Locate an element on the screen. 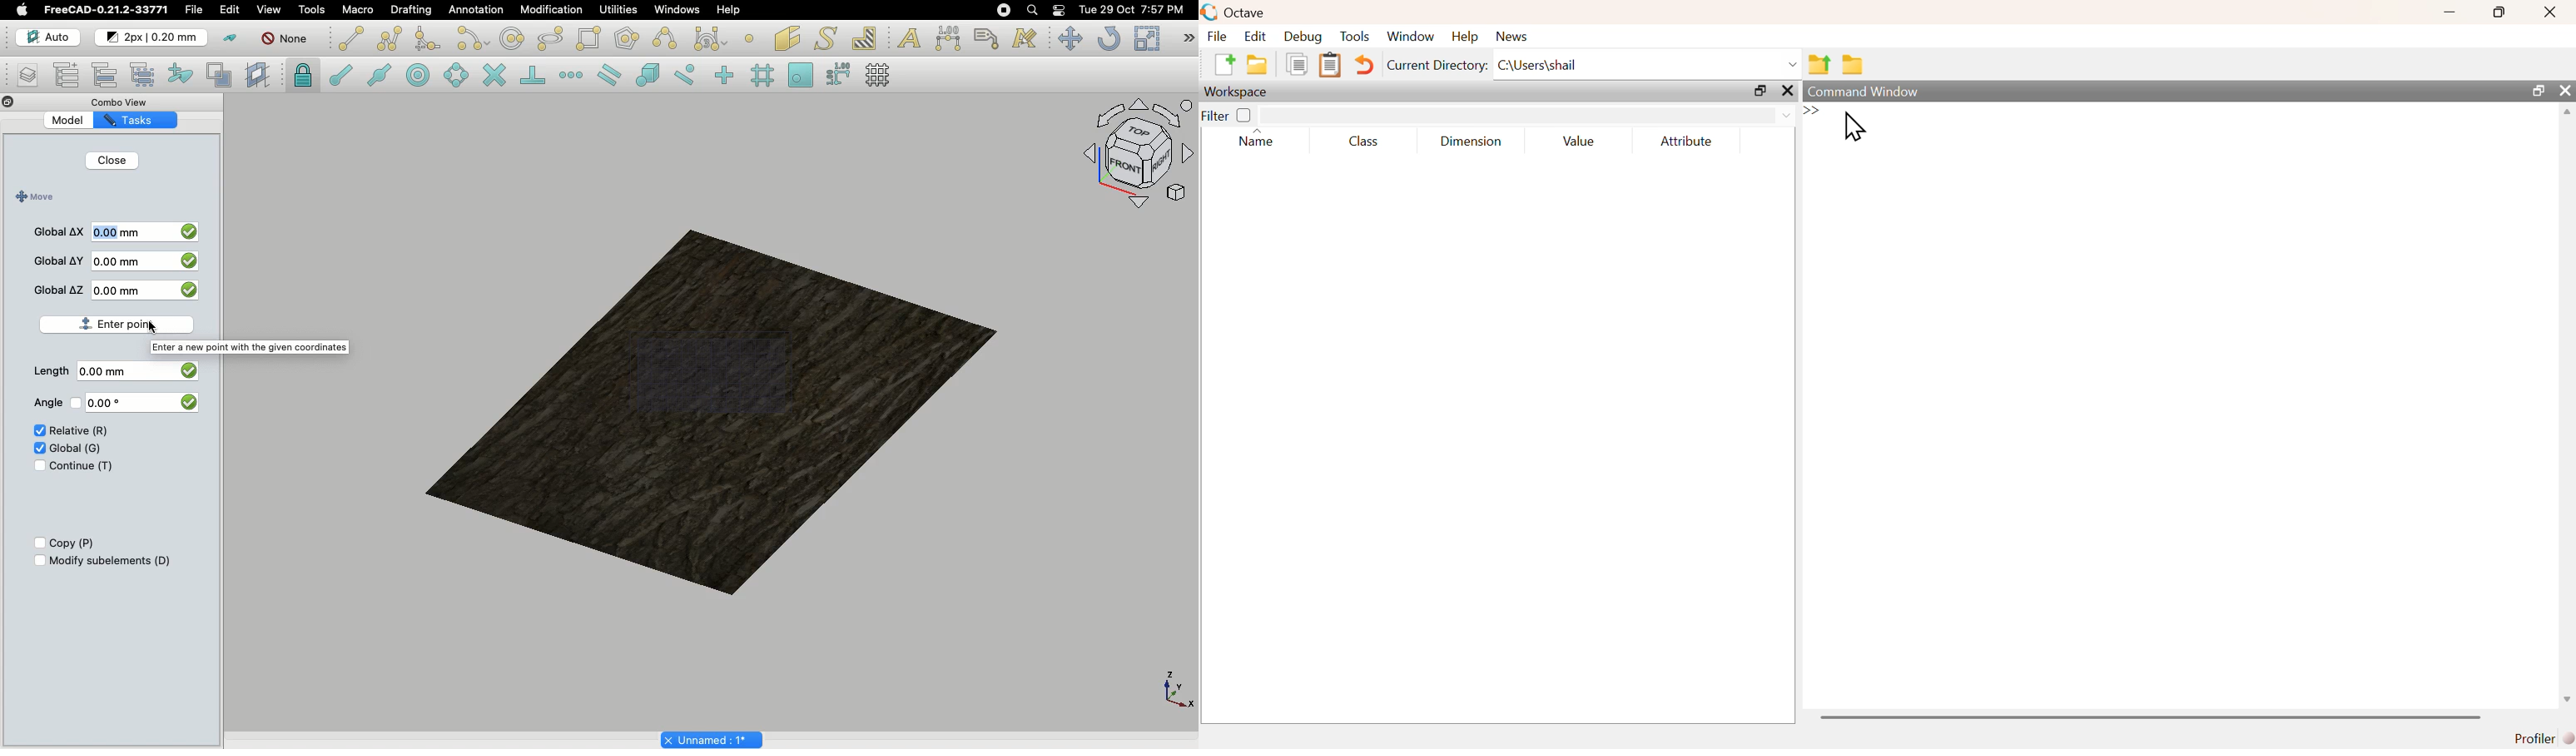  Line is located at coordinates (351, 38).